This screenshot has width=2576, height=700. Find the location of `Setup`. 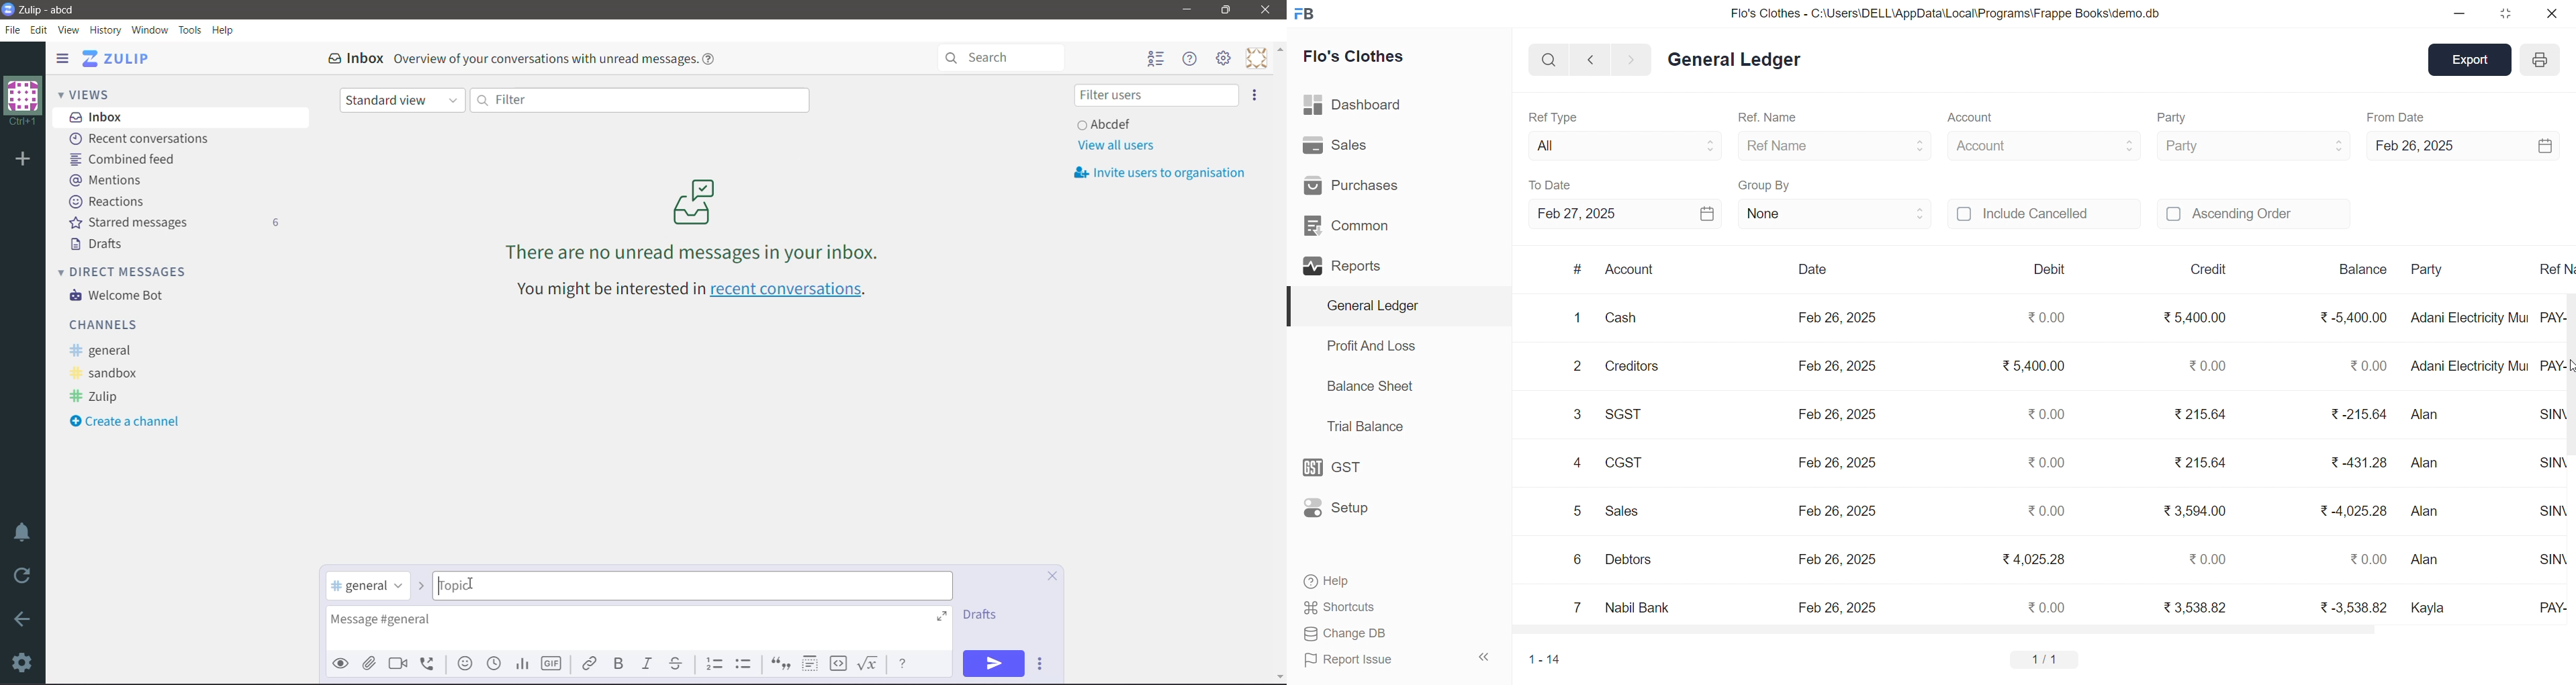

Setup is located at coordinates (1340, 508).